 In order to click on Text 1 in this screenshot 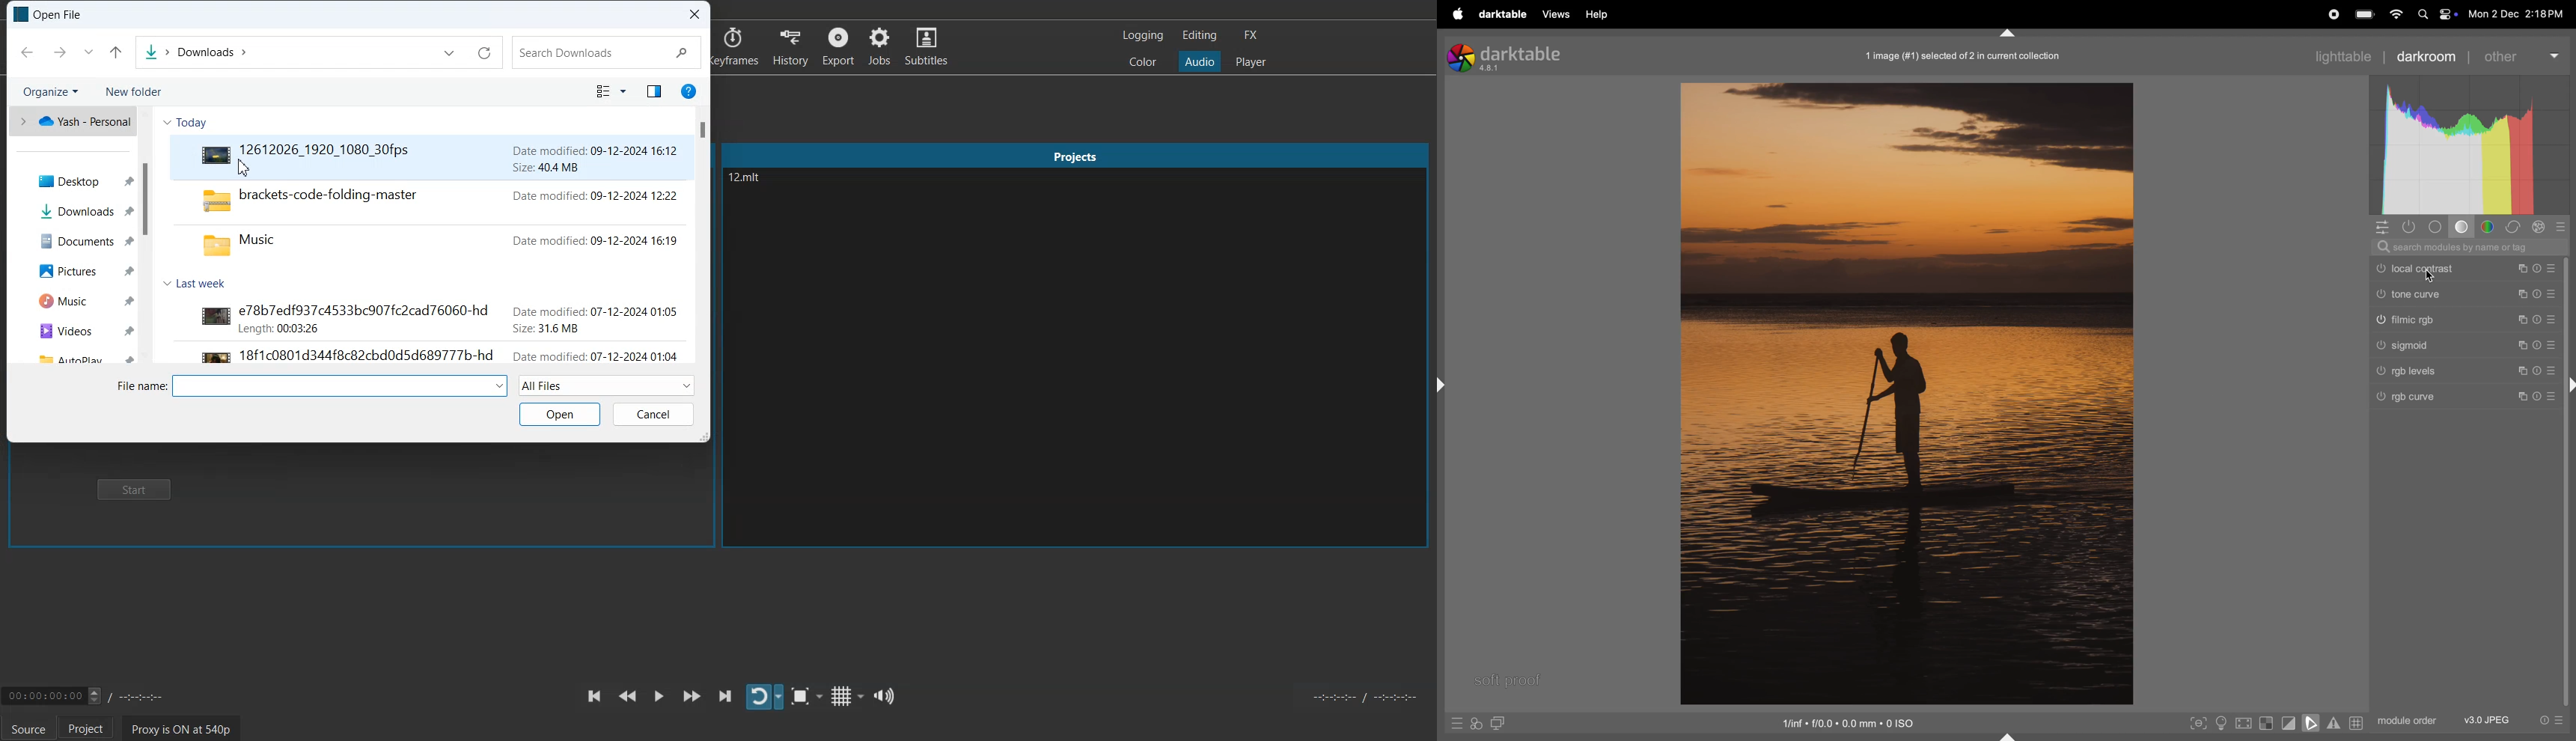, I will do `click(766, 192)`.